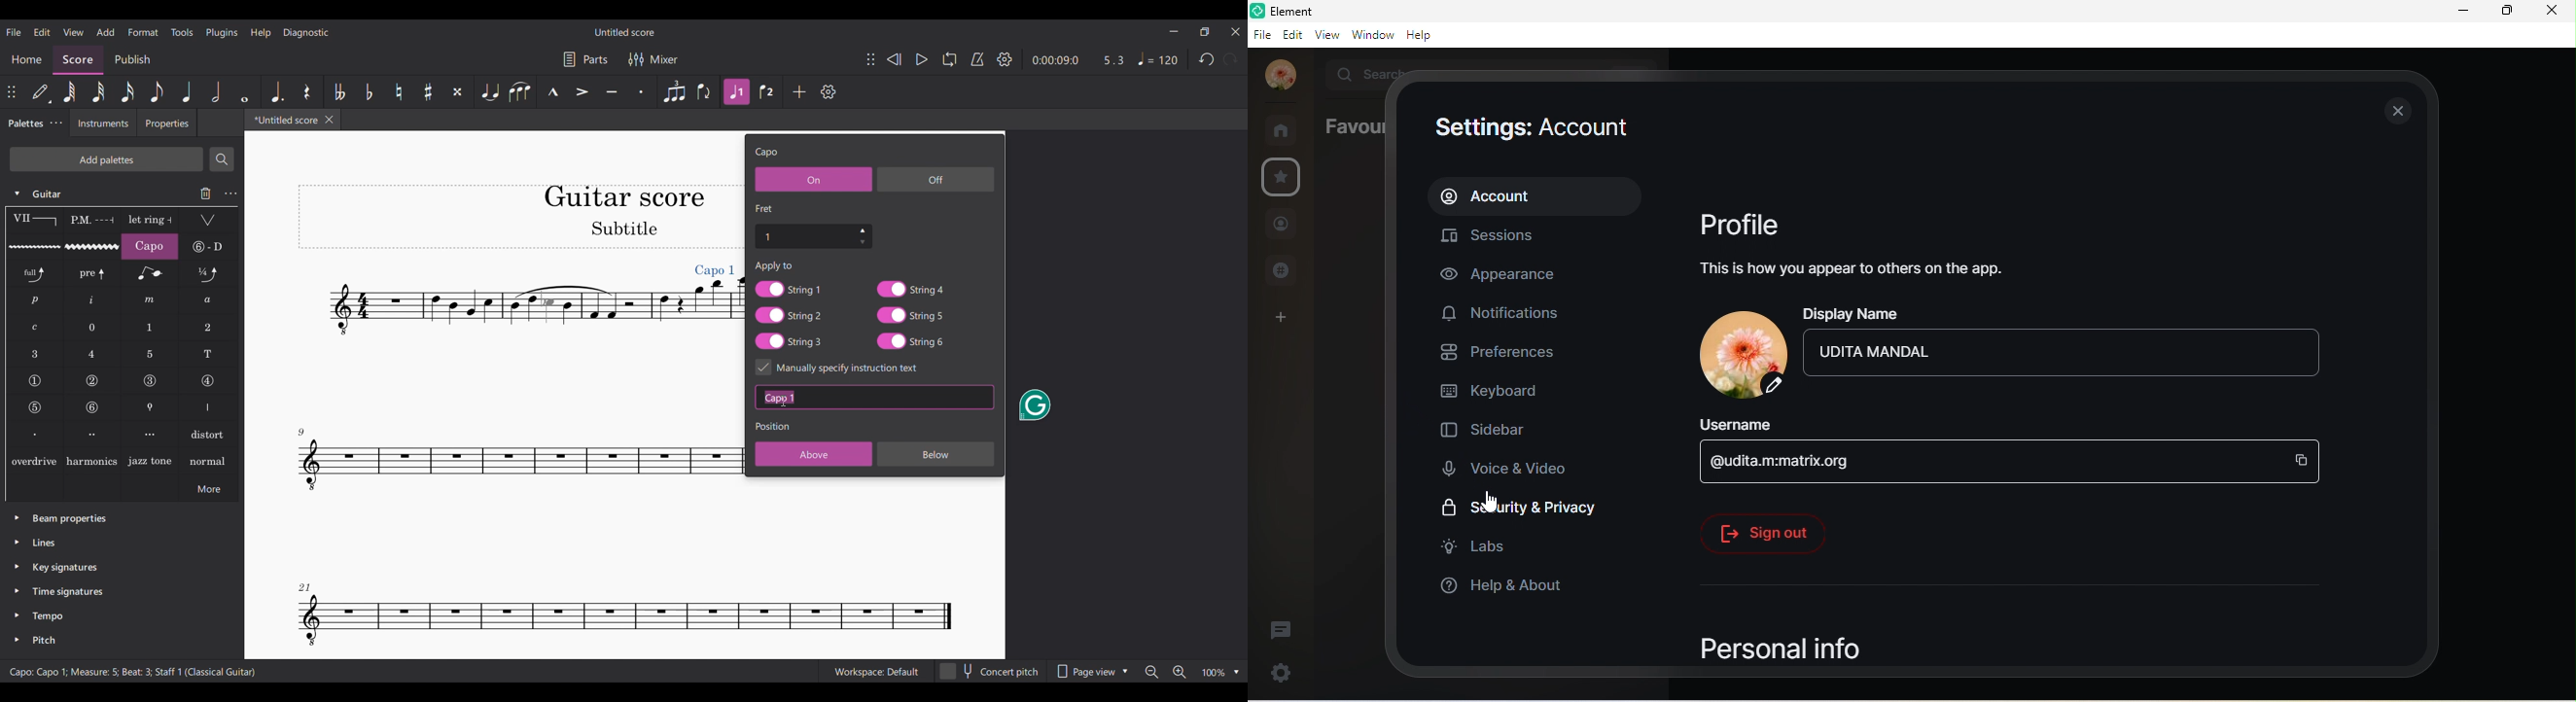 Image resolution: width=2576 pixels, height=728 pixels. Describe the element at coordinates (50, 194) in the screenshot. I see `Guitar` at that location.